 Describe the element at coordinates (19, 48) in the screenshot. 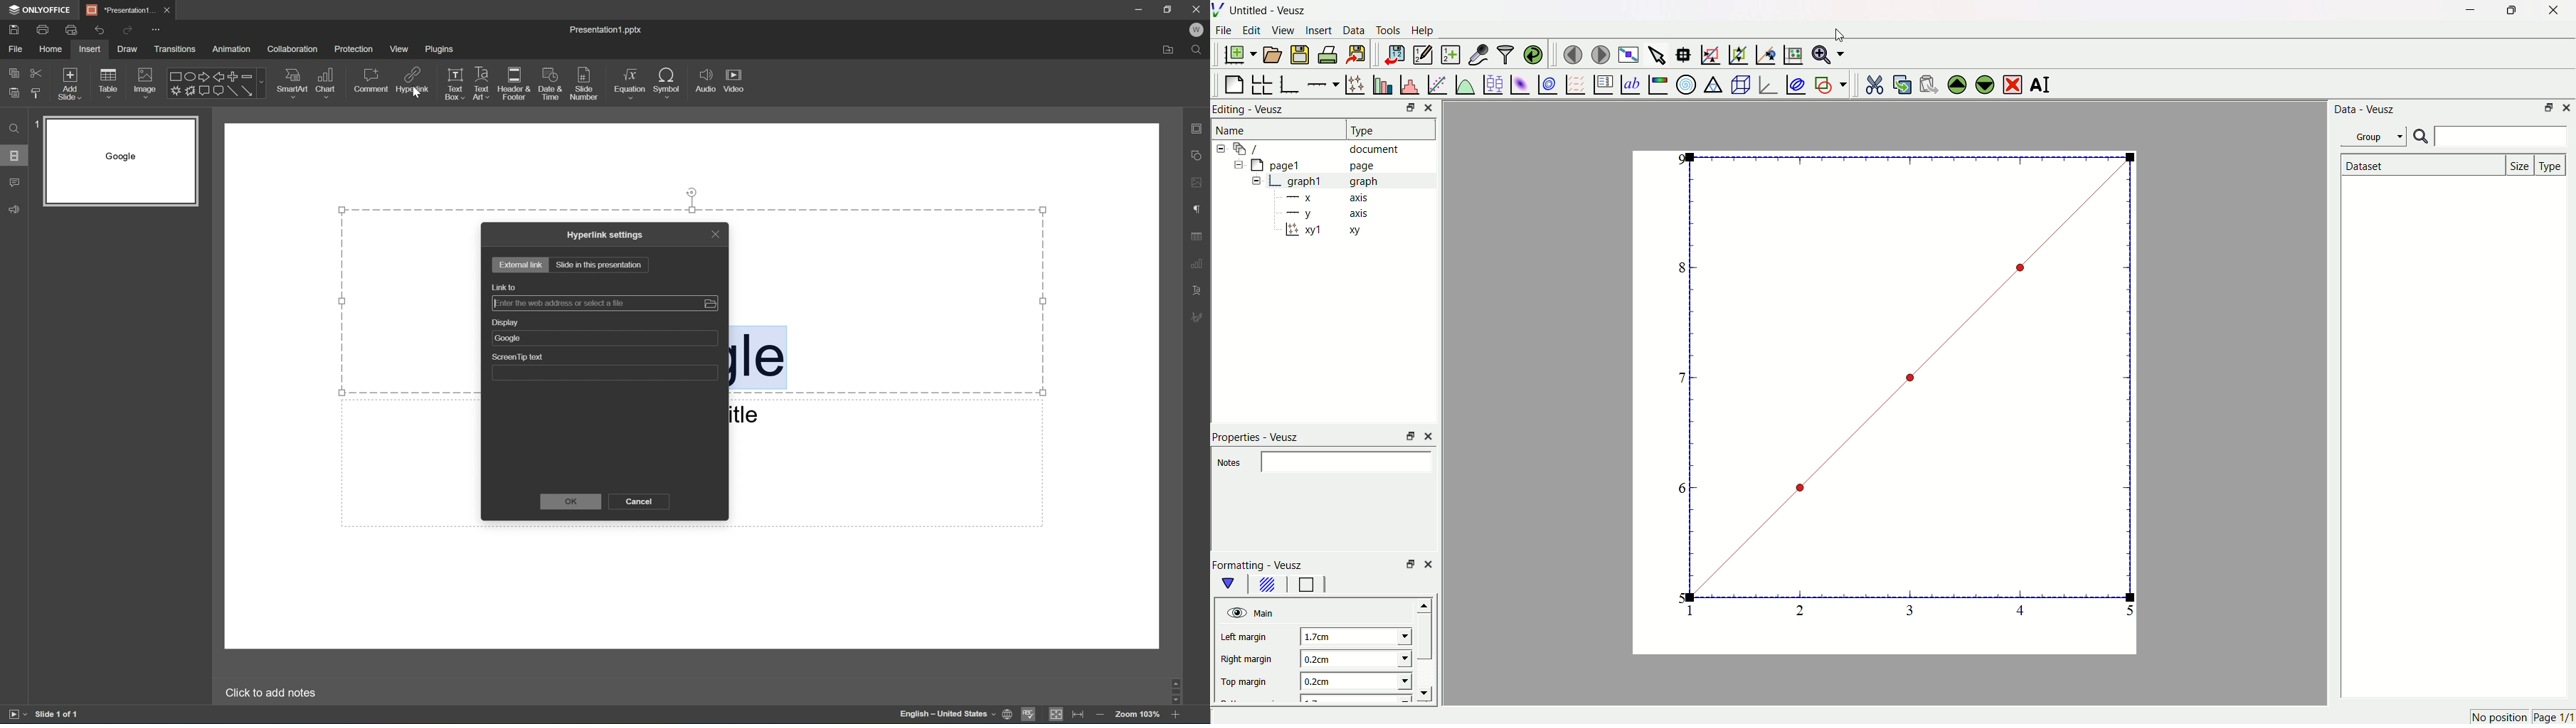

I see `File` at that location.